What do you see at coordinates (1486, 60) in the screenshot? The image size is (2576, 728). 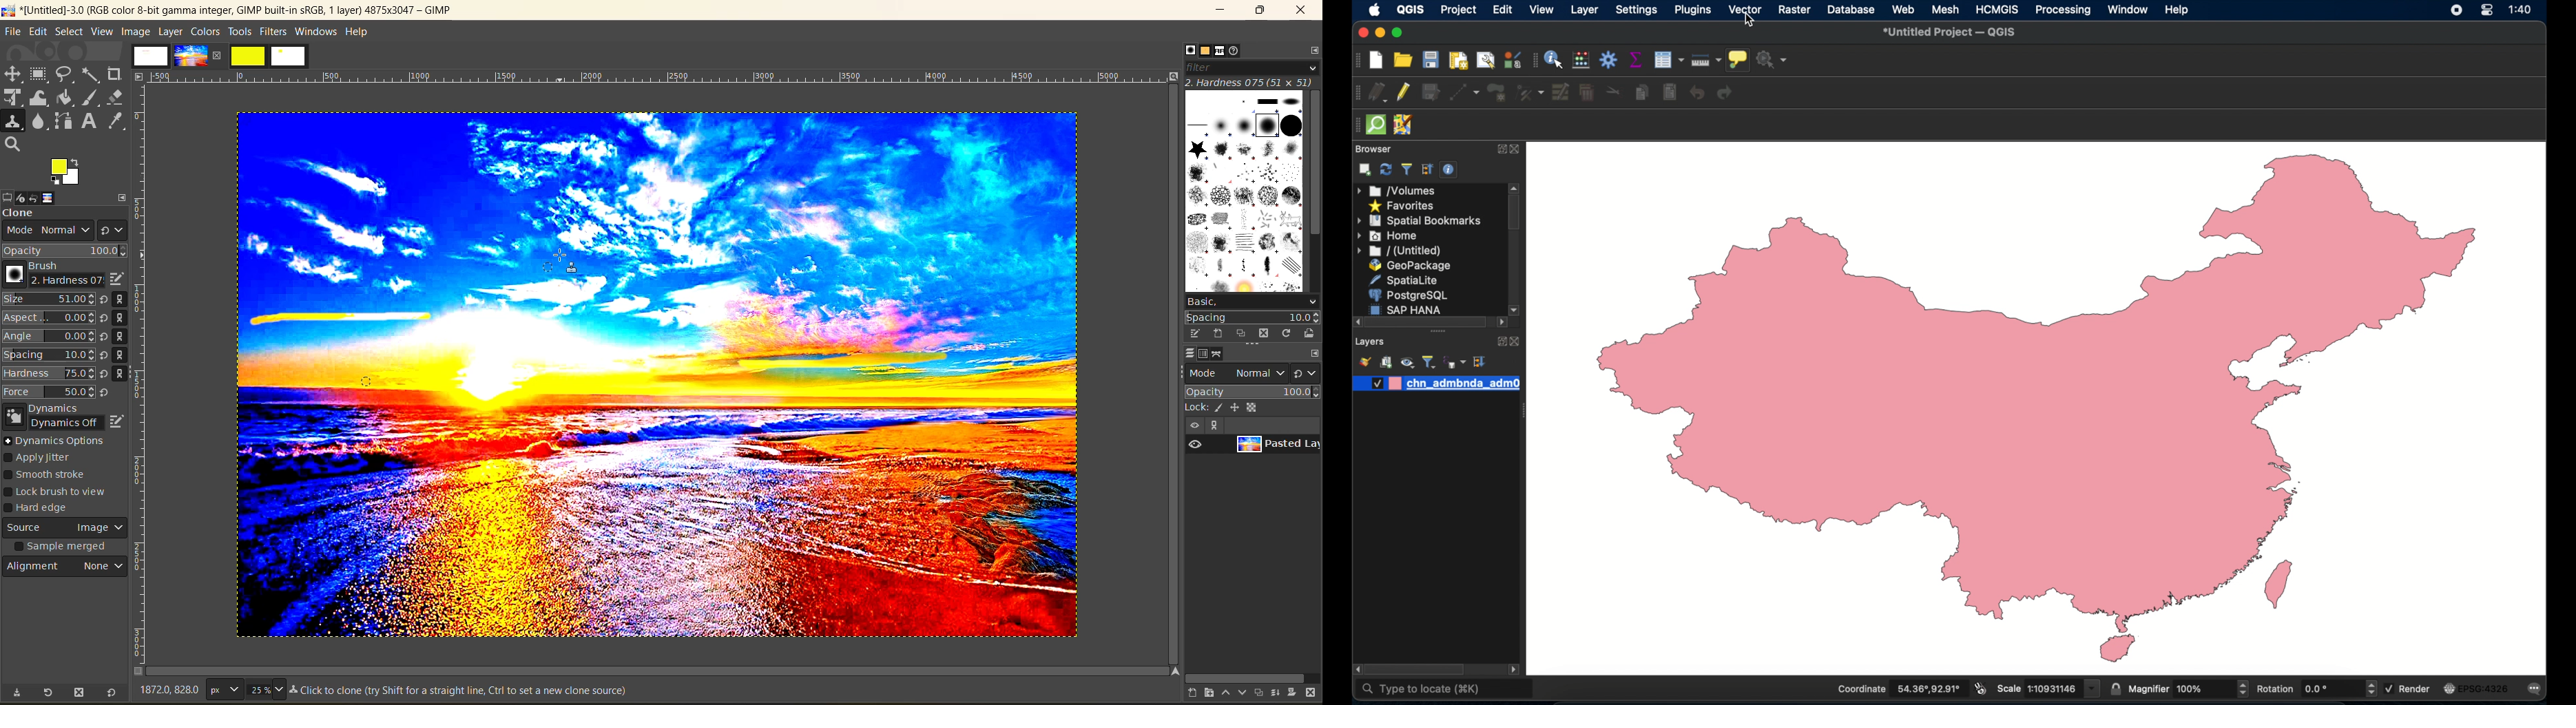 I see `open layout manager` at bounding box center [1486, 60].